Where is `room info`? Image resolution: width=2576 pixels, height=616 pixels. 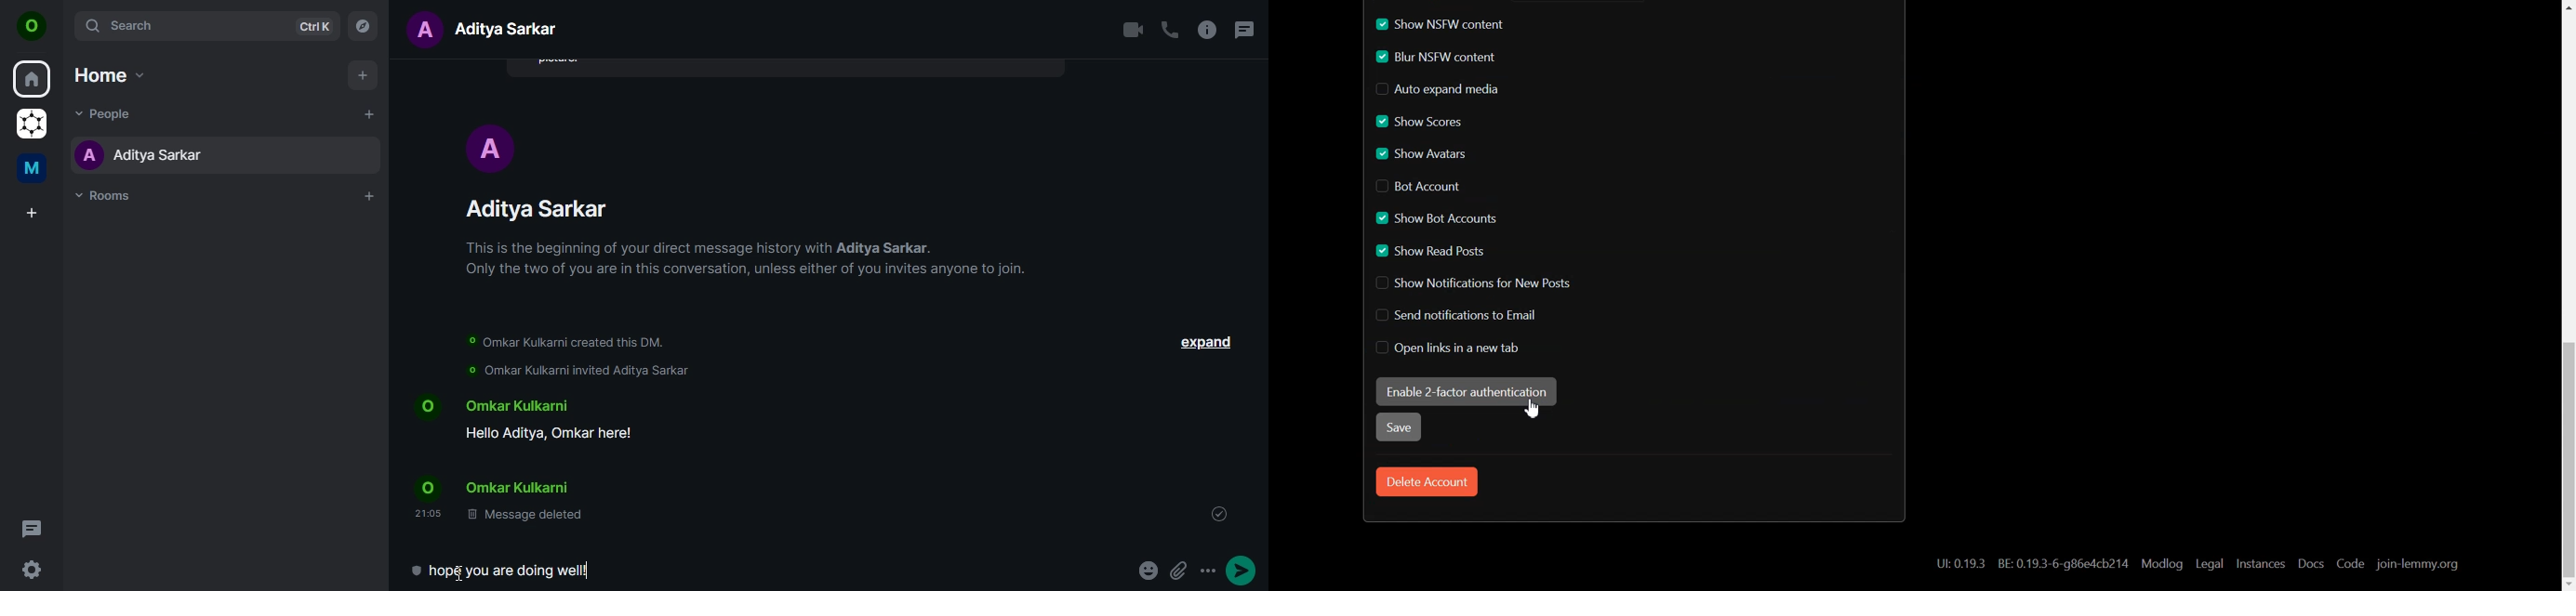
room info is located at coordinates (1205, 29).